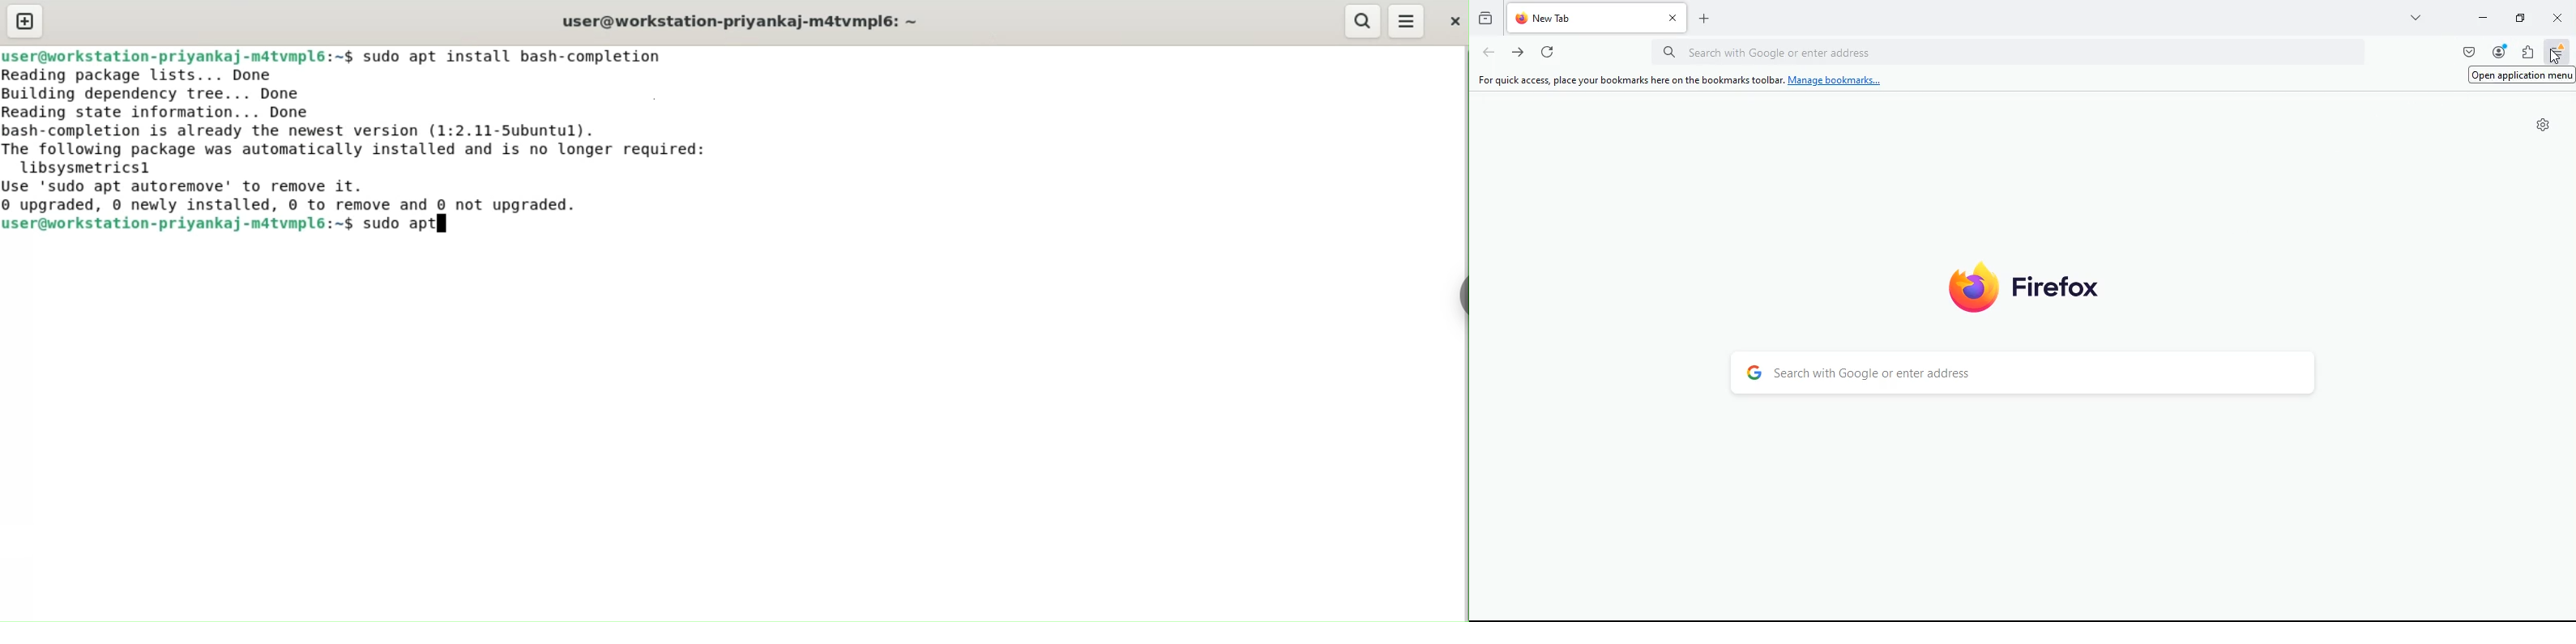 The image size is (2576, 644). What do you see at coordinates (2531, 53) in the screenshot?
I see `extensions` at bounding box center [2531, 53].